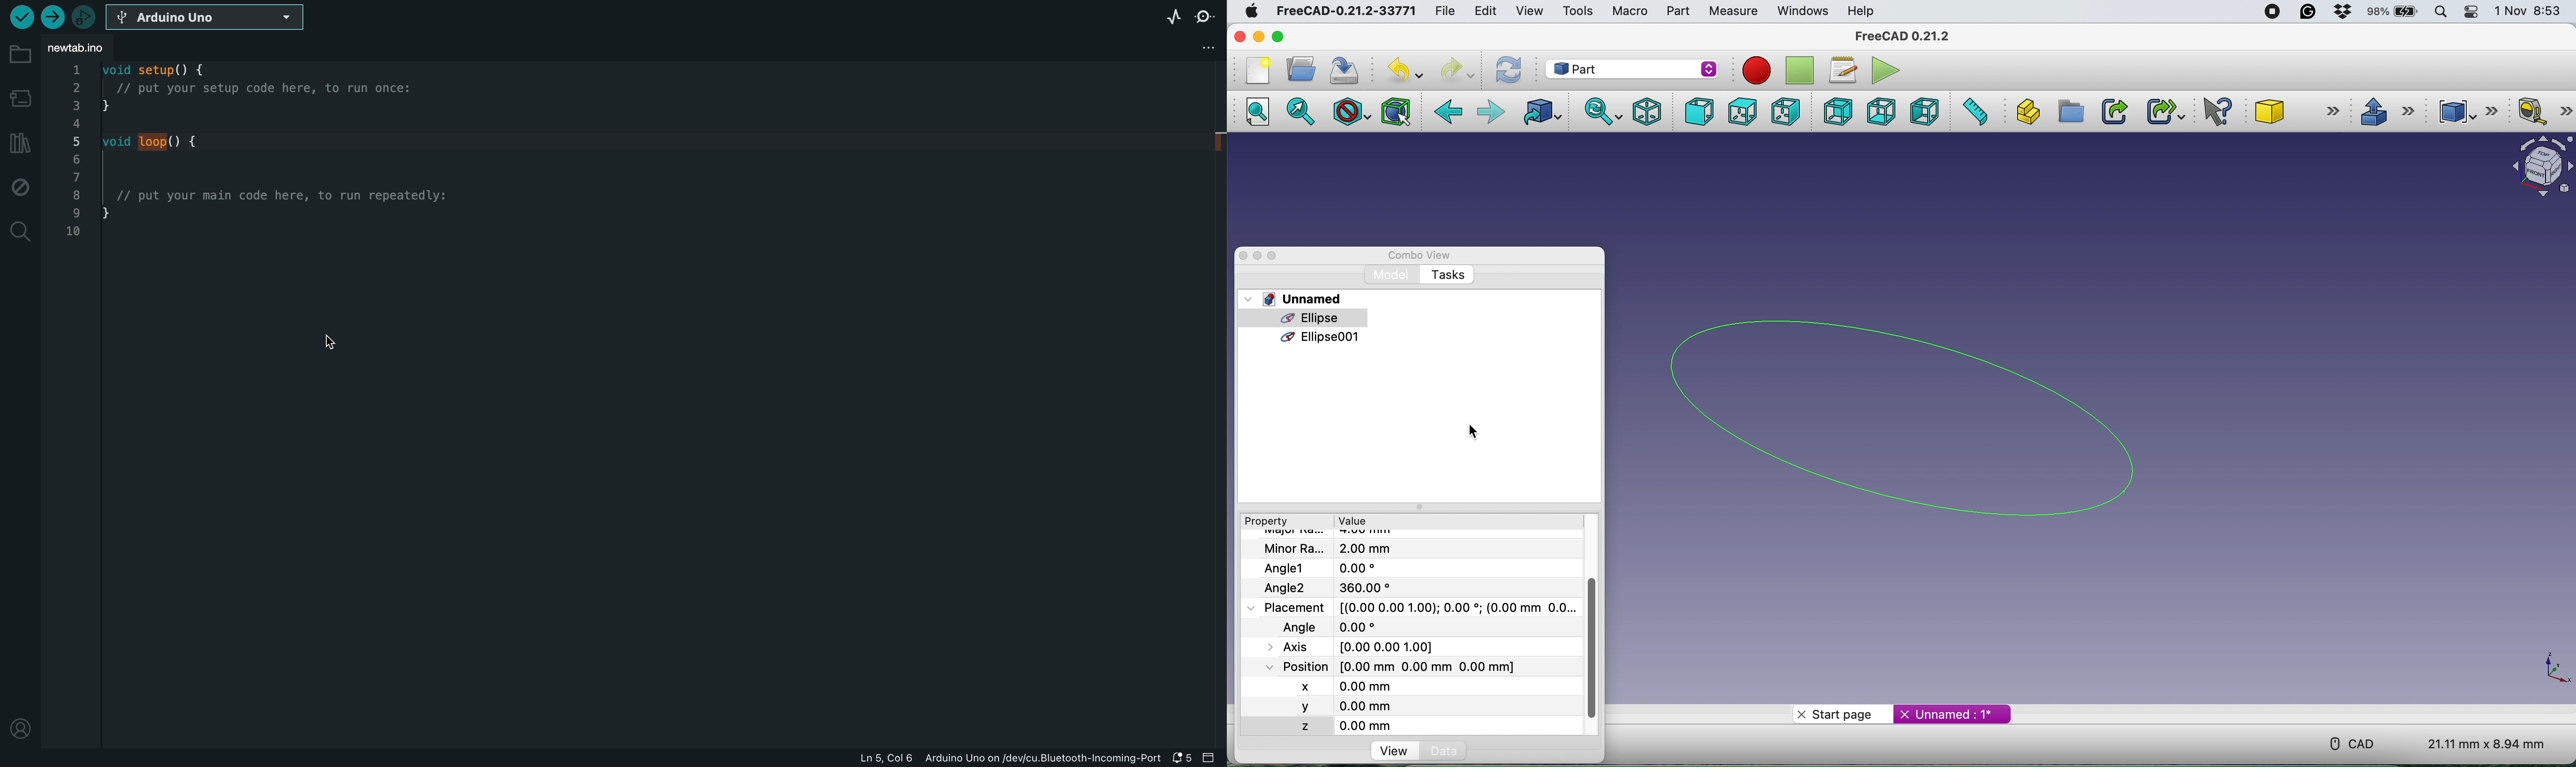 The height and width of the screenshot is (784, 2576). Describe the element at coordinates (1184, 758) in the screenshot. I see `notification` at that location.